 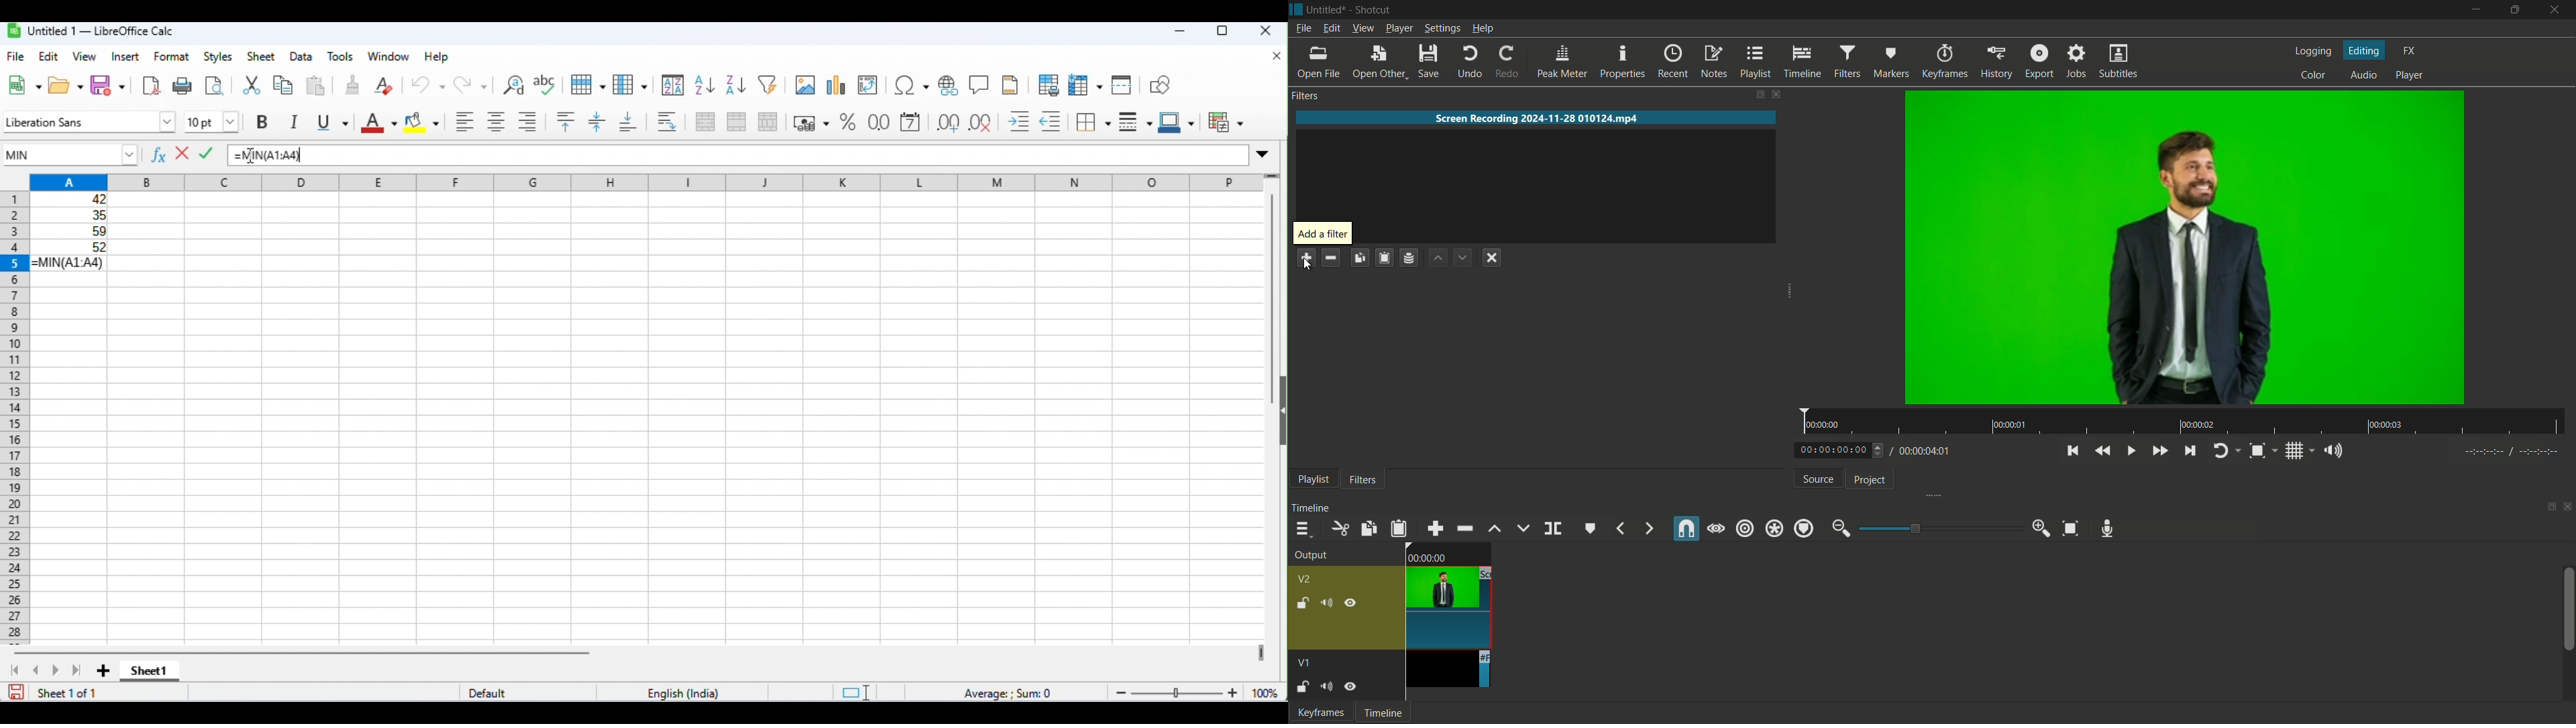 What do you see at coordinates (2312, 76) in the screenshot?
I see `color` at bounding box center [2312, 76].